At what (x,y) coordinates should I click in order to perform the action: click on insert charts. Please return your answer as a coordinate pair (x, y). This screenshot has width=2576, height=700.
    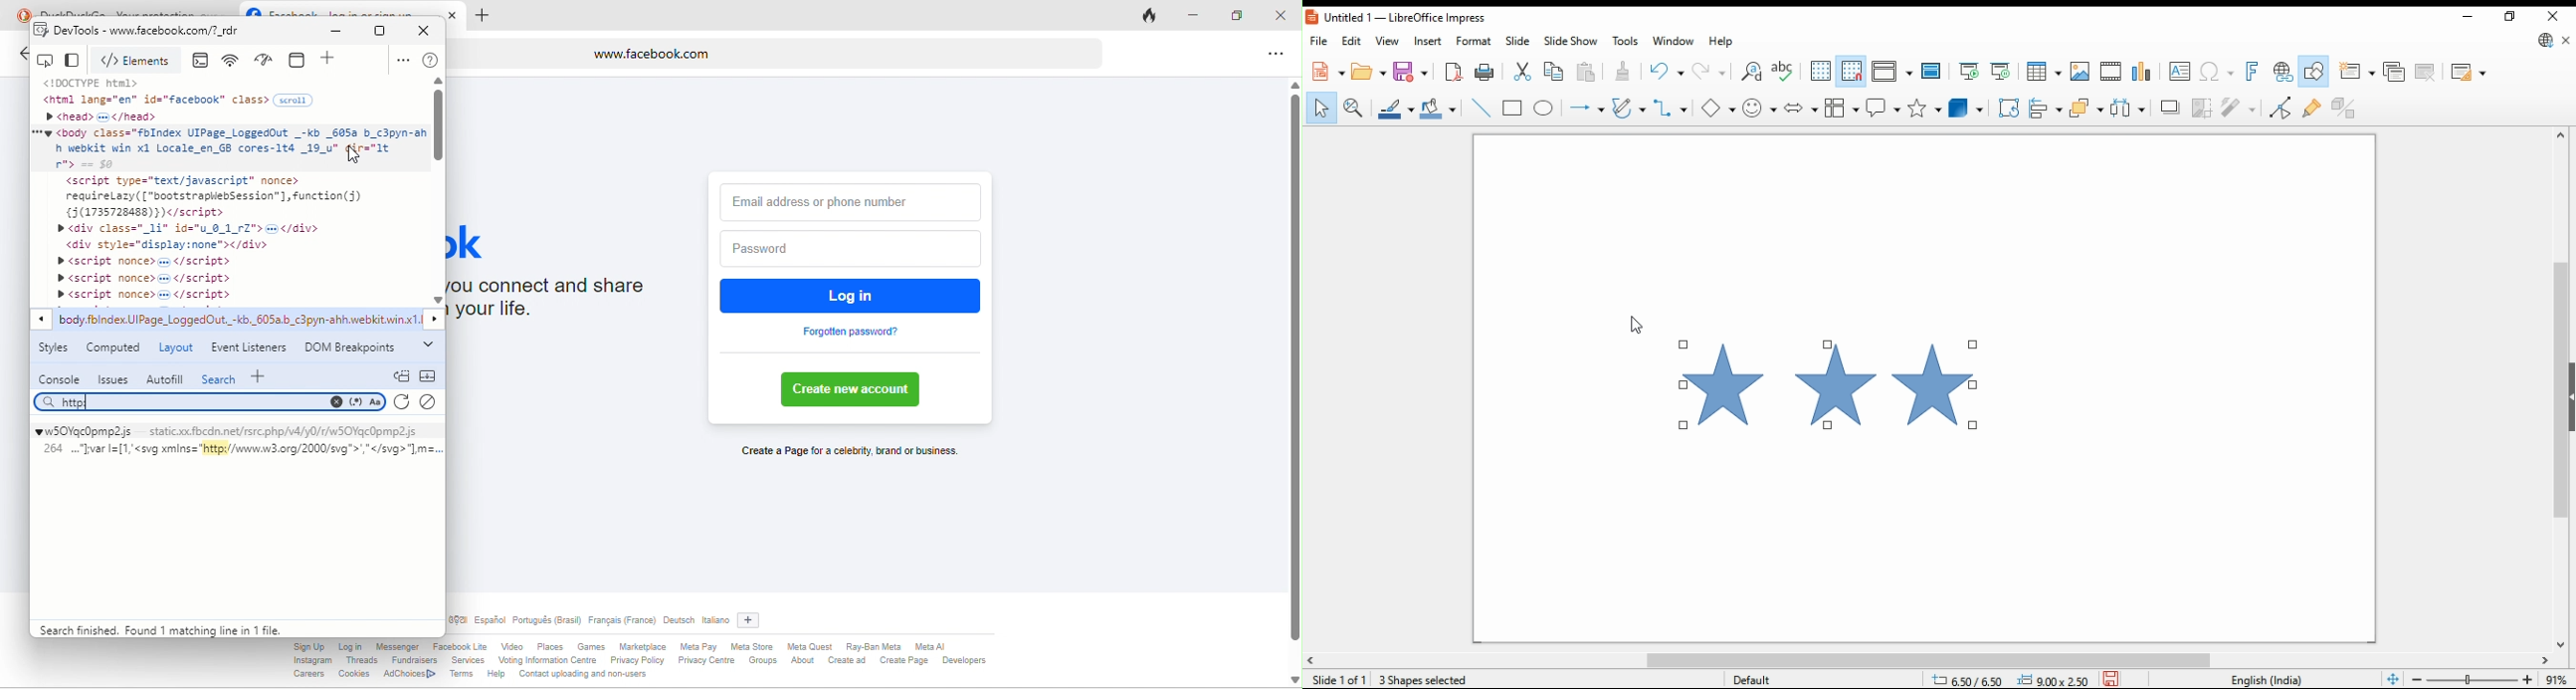
    Looking at the image, I should click on (2142, 72).